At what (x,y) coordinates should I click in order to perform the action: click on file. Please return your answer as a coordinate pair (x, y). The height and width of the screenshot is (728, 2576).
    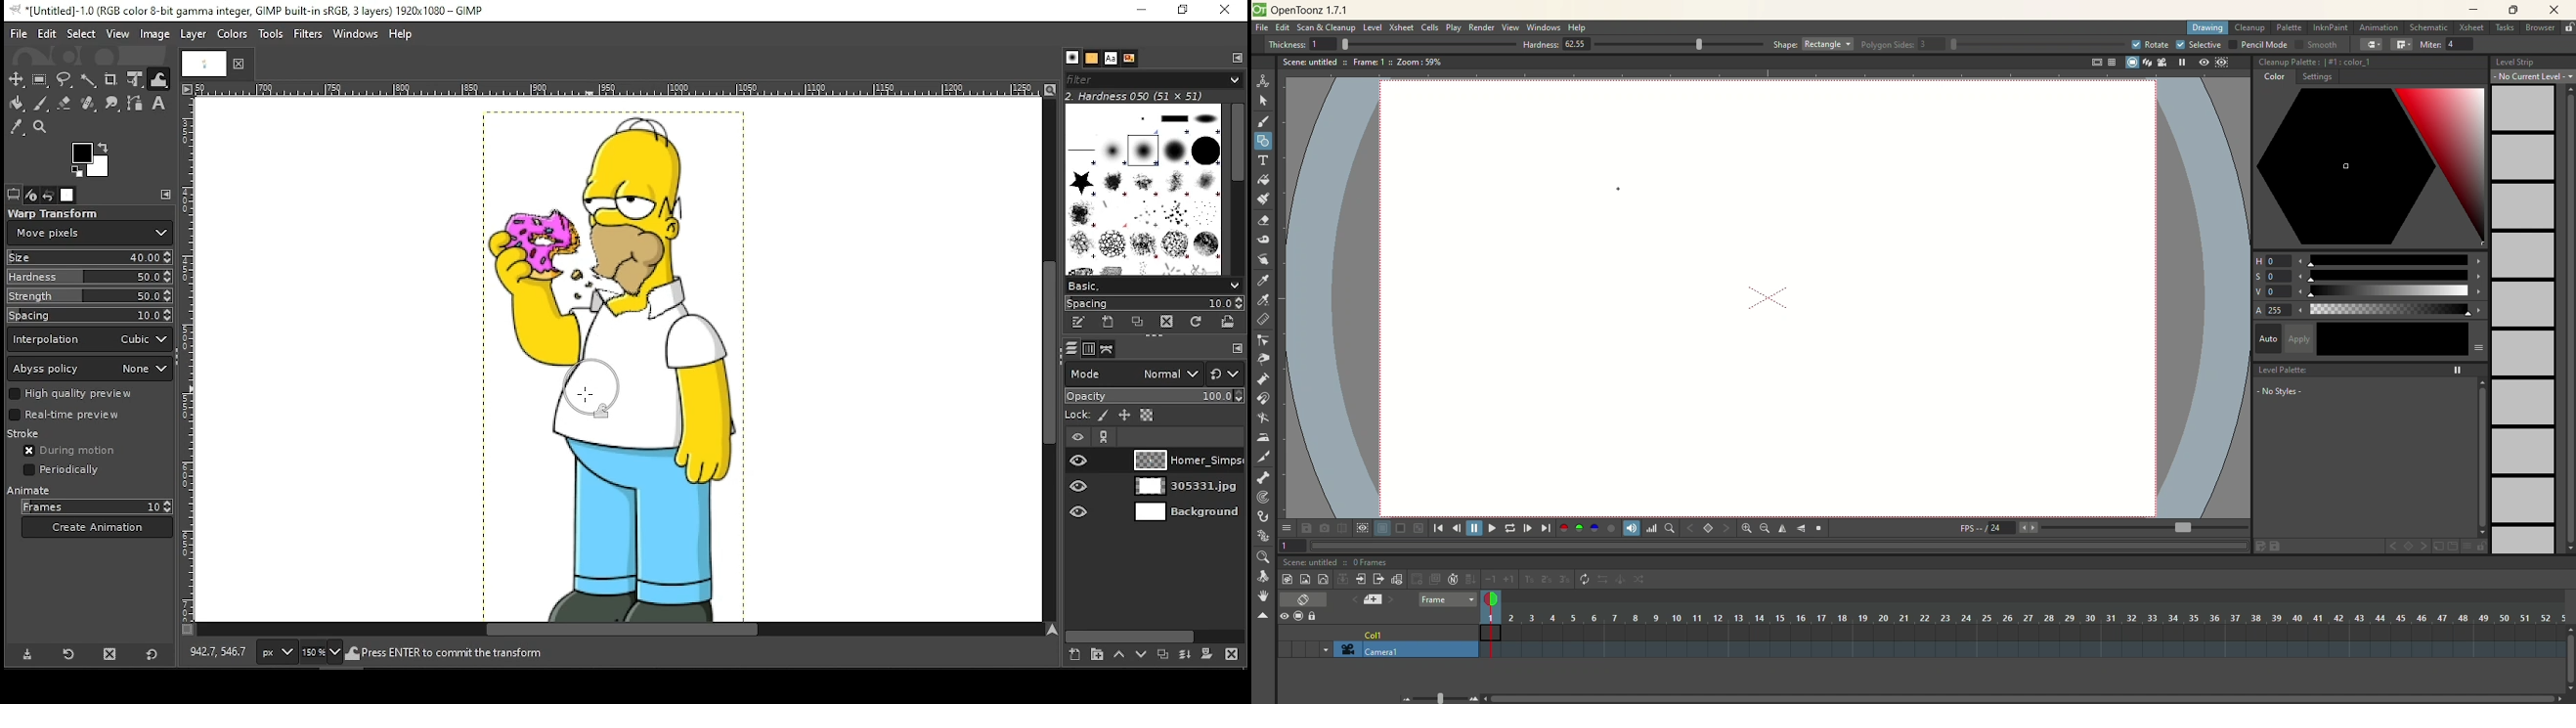
    Looking at the image, I should click on (20, 34).